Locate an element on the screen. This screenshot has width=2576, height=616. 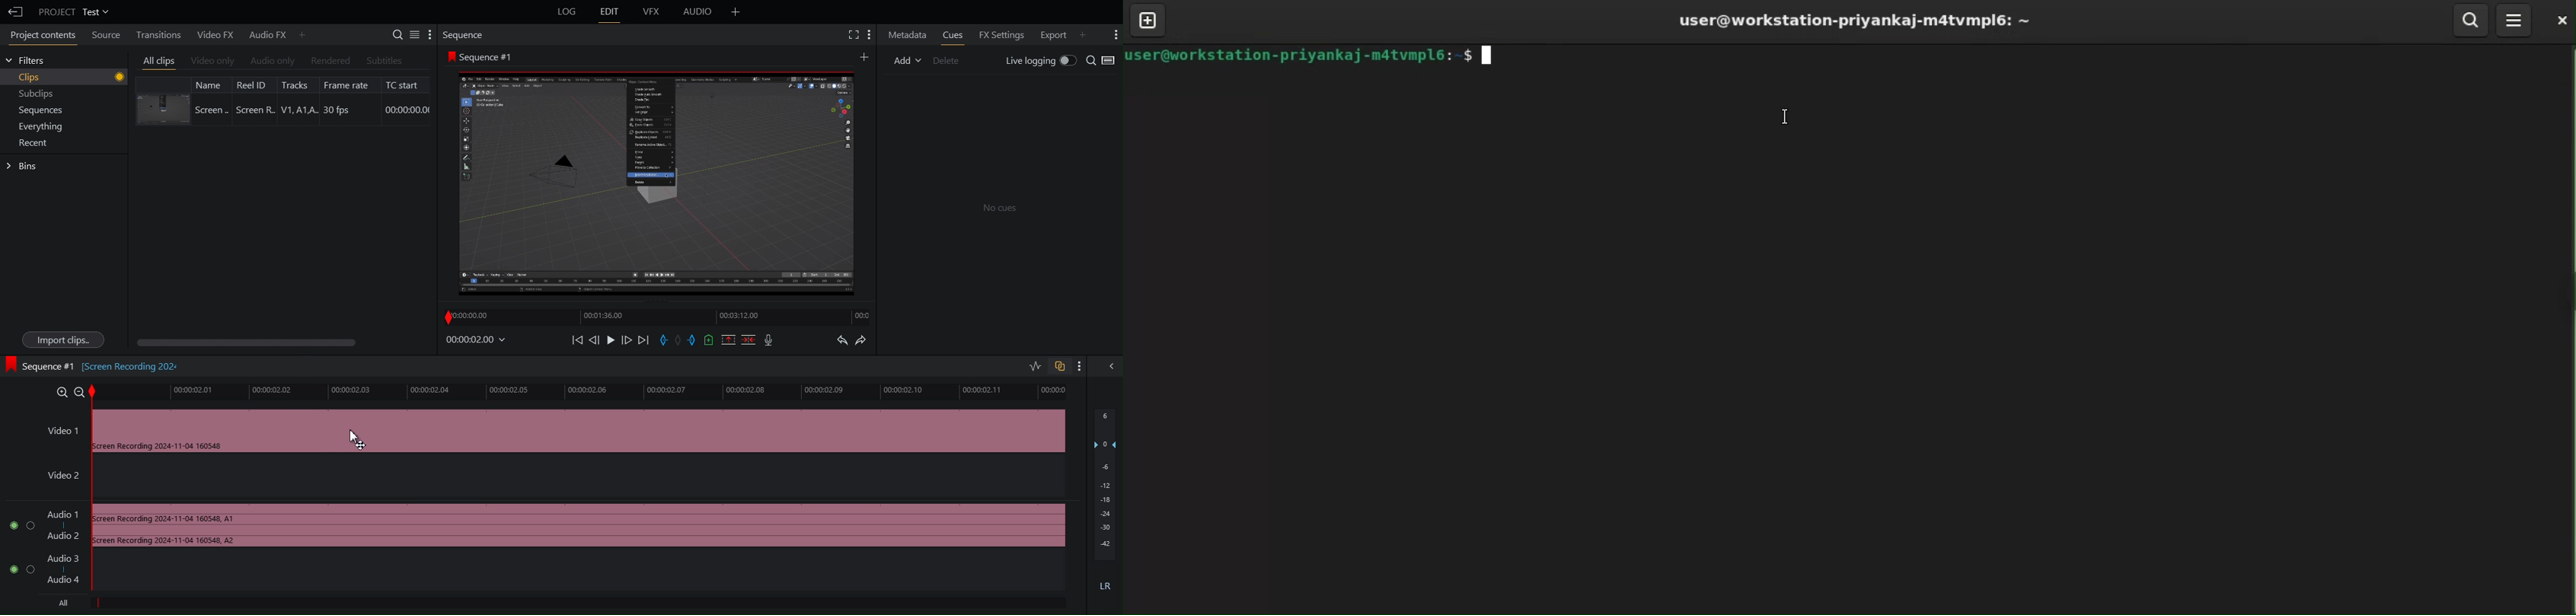
Toggle Auto Sync is located at coordinates (1060, 364).